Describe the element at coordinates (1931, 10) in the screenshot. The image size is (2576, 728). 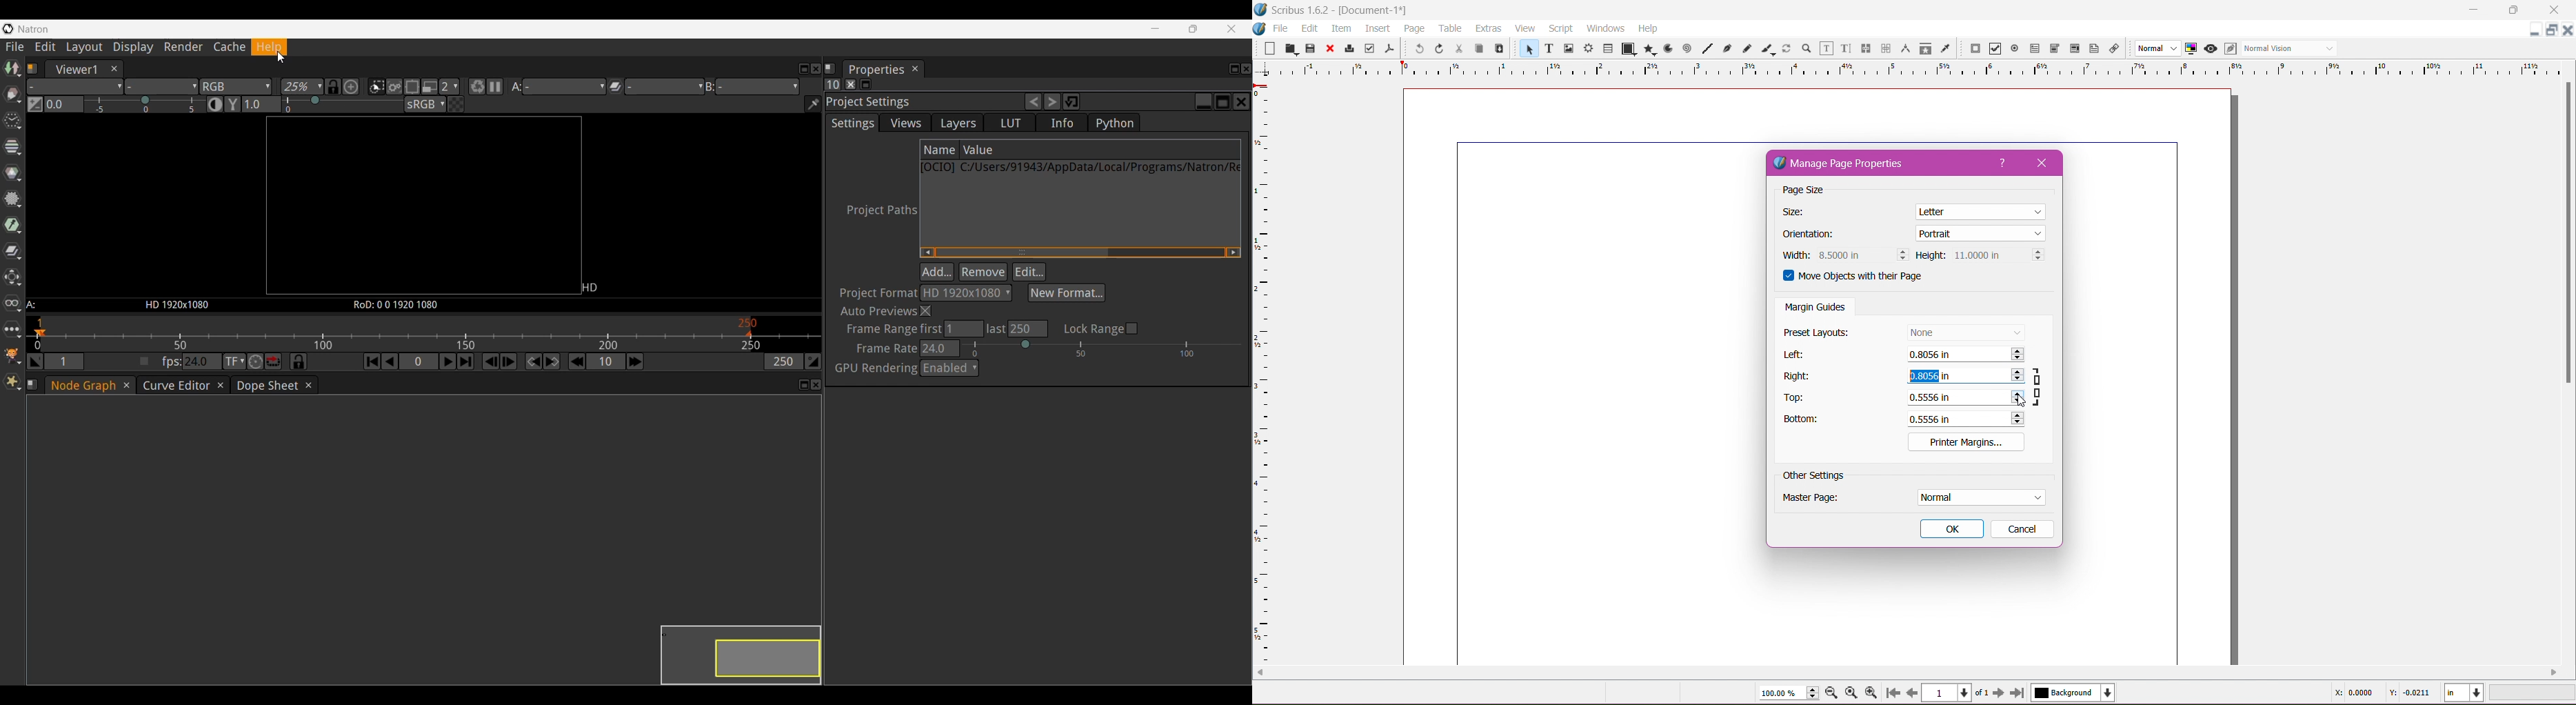
I see `Title Bar color change on click` at that location.